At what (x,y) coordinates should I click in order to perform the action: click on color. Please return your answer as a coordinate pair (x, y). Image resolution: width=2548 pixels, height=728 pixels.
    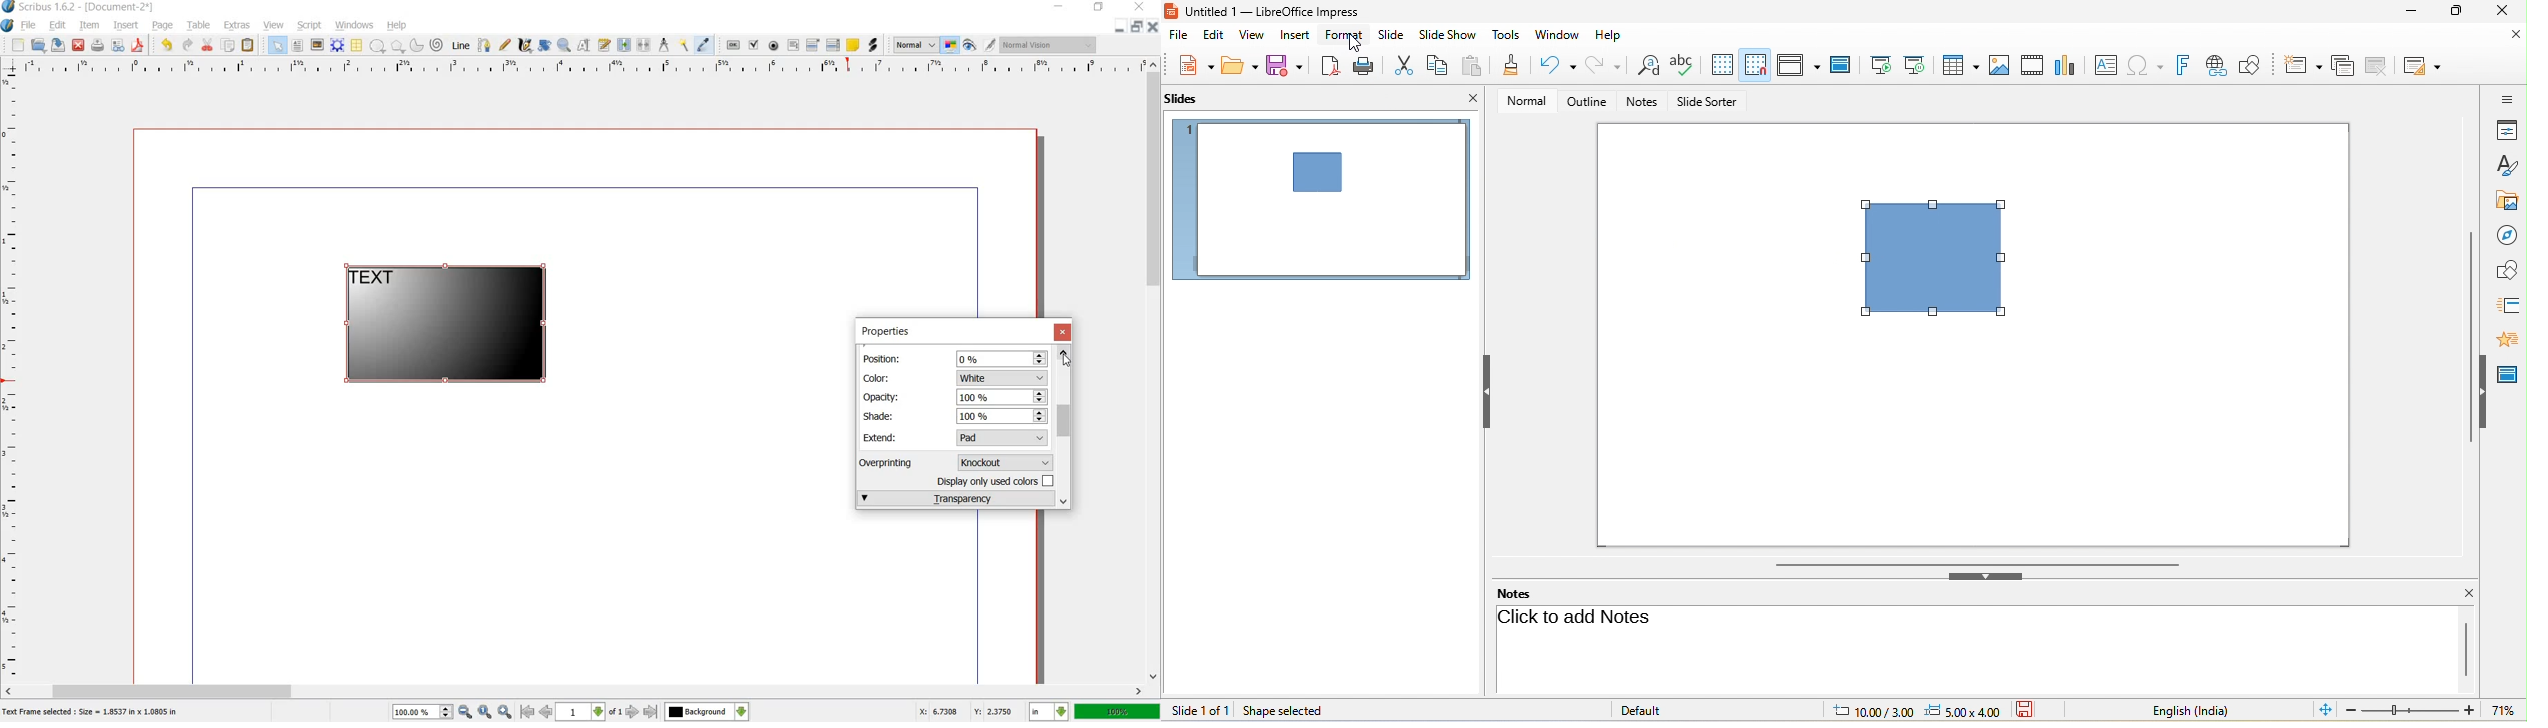
    Looking at the image, I should click on (883, 377).